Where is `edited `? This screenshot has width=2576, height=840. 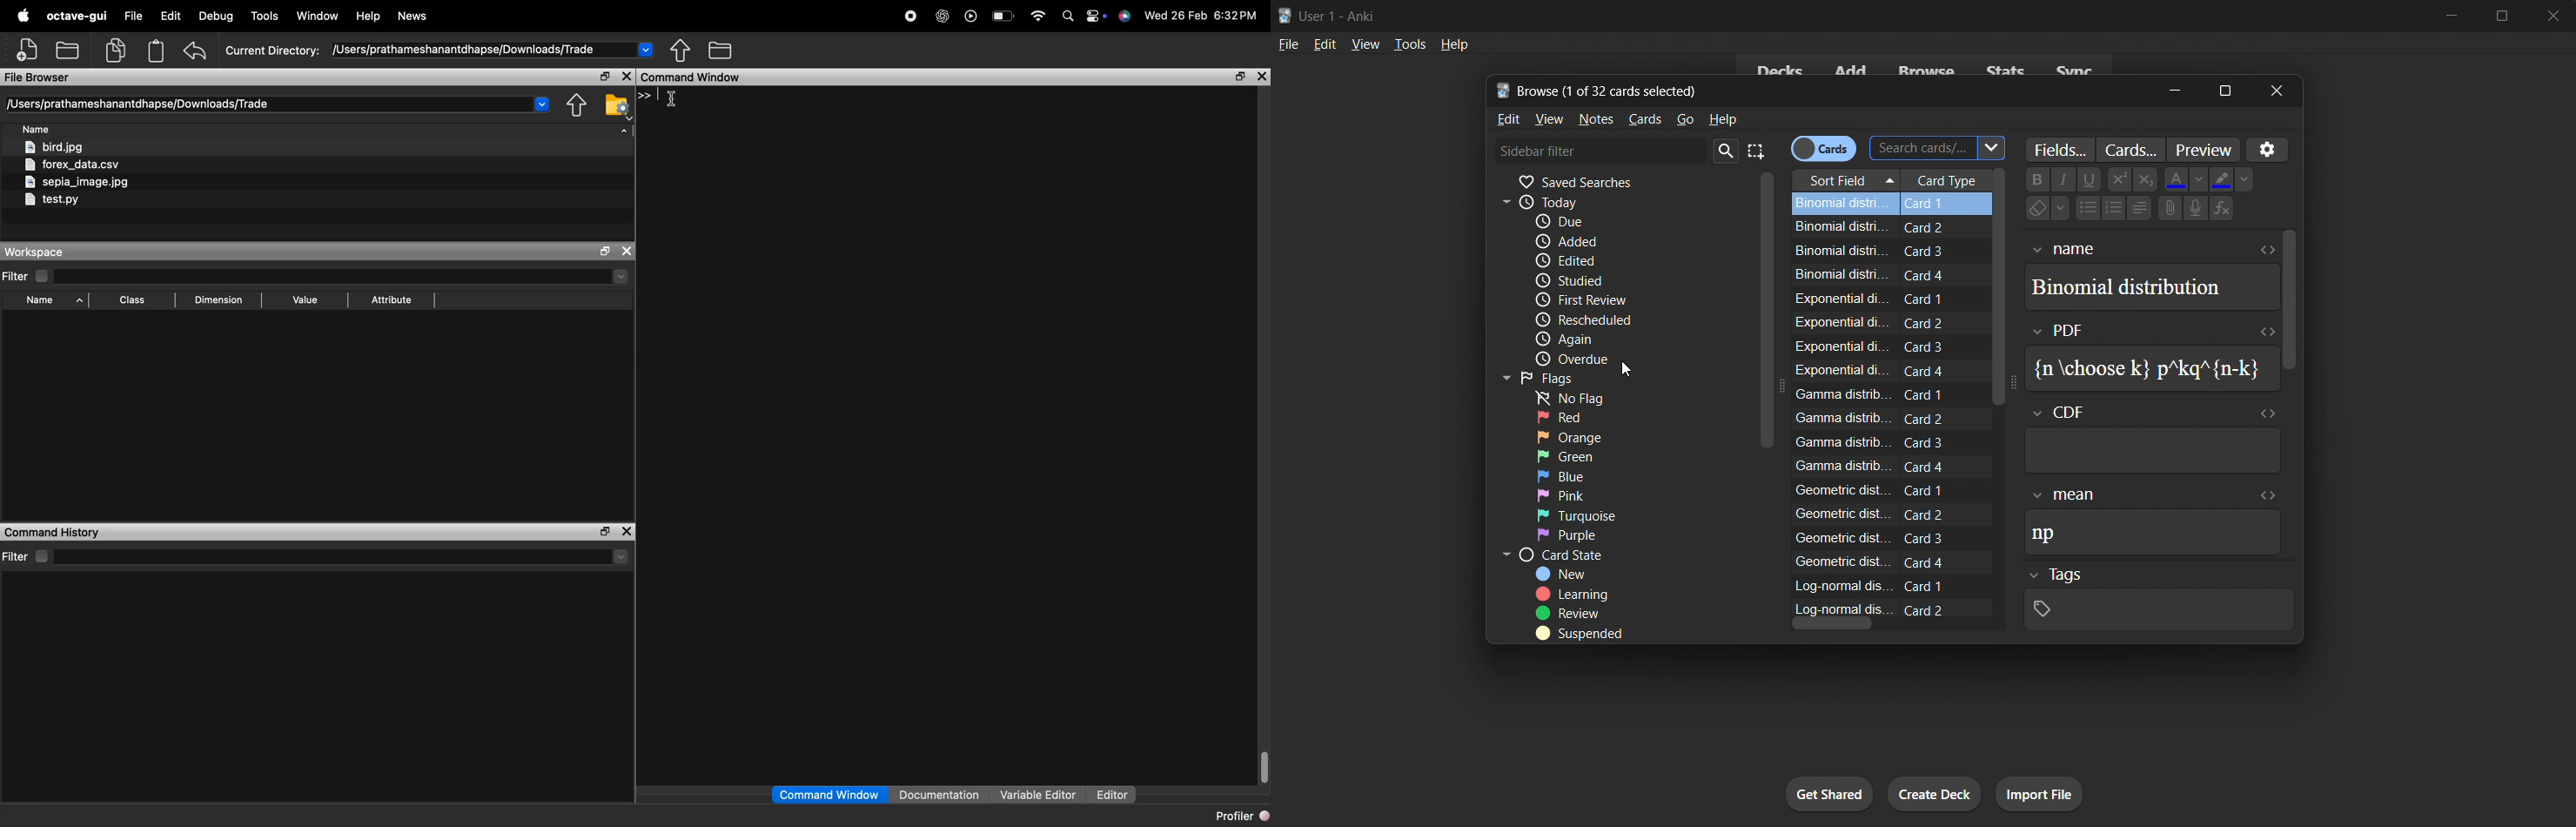 edited  is located at coordinates (1626, 259).